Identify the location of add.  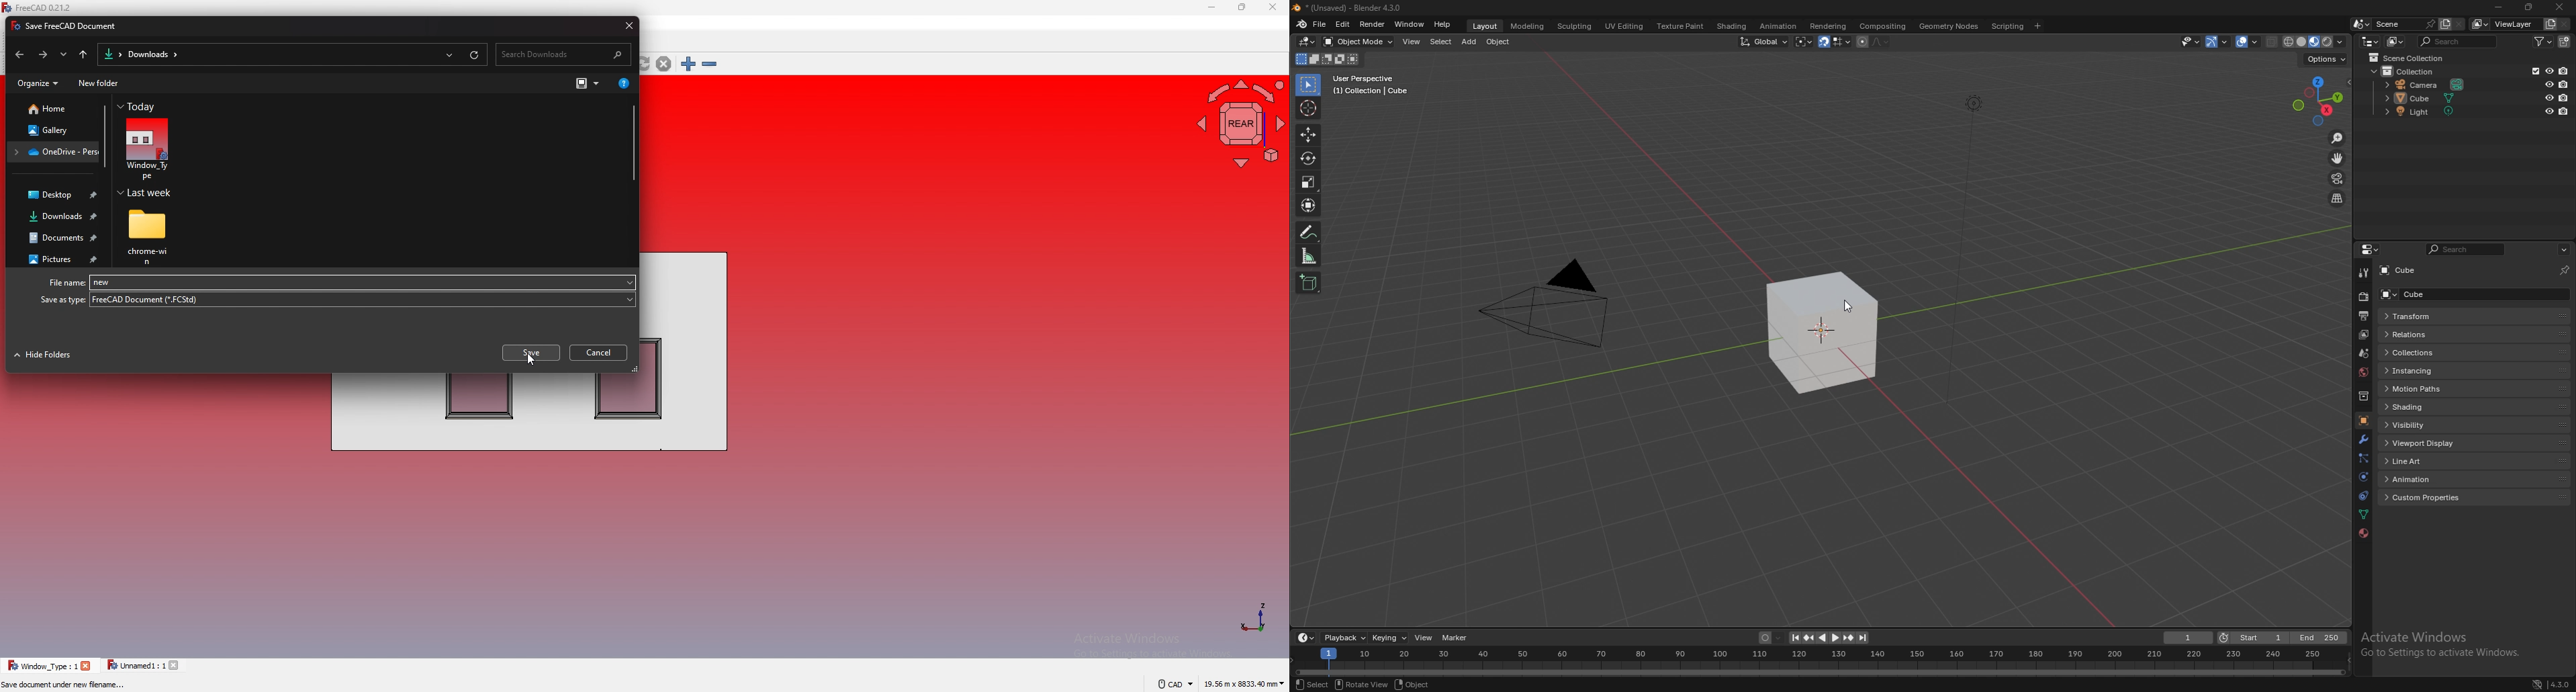
(1470, 42).